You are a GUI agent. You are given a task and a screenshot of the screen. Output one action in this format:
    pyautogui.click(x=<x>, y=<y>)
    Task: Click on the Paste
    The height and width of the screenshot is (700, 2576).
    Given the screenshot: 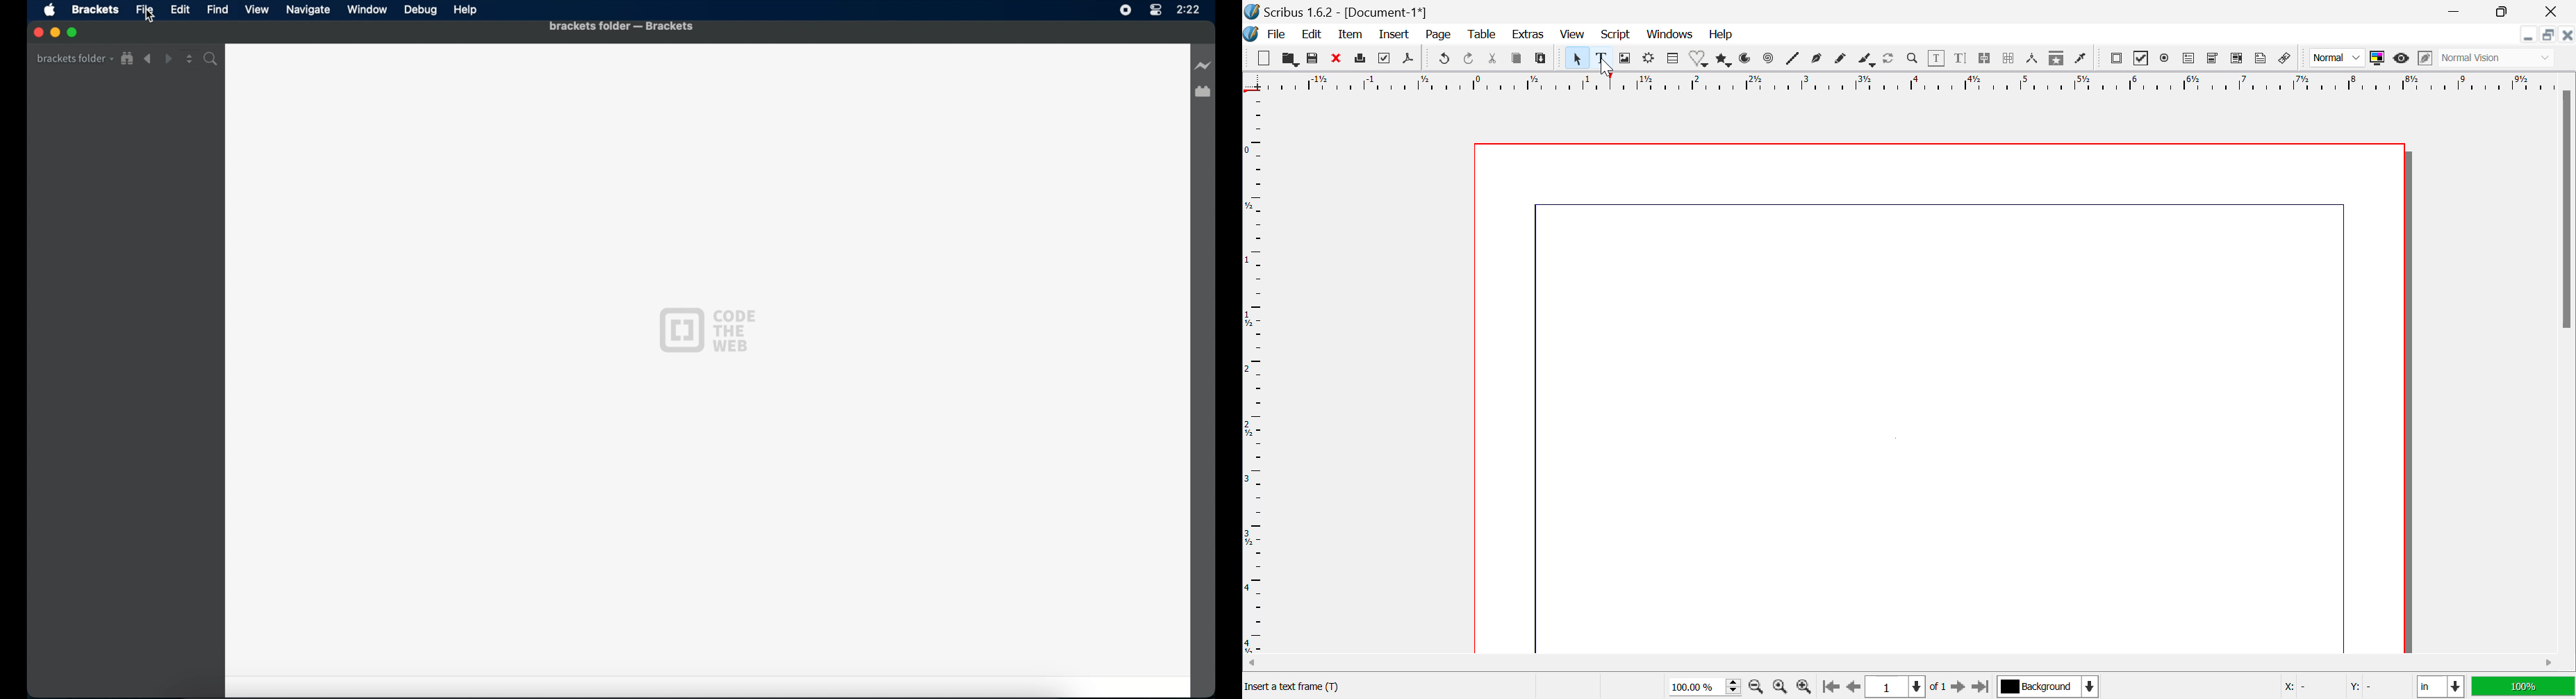 What is the action you would take?
    pyautogui.click(x=1542, y=60)
    